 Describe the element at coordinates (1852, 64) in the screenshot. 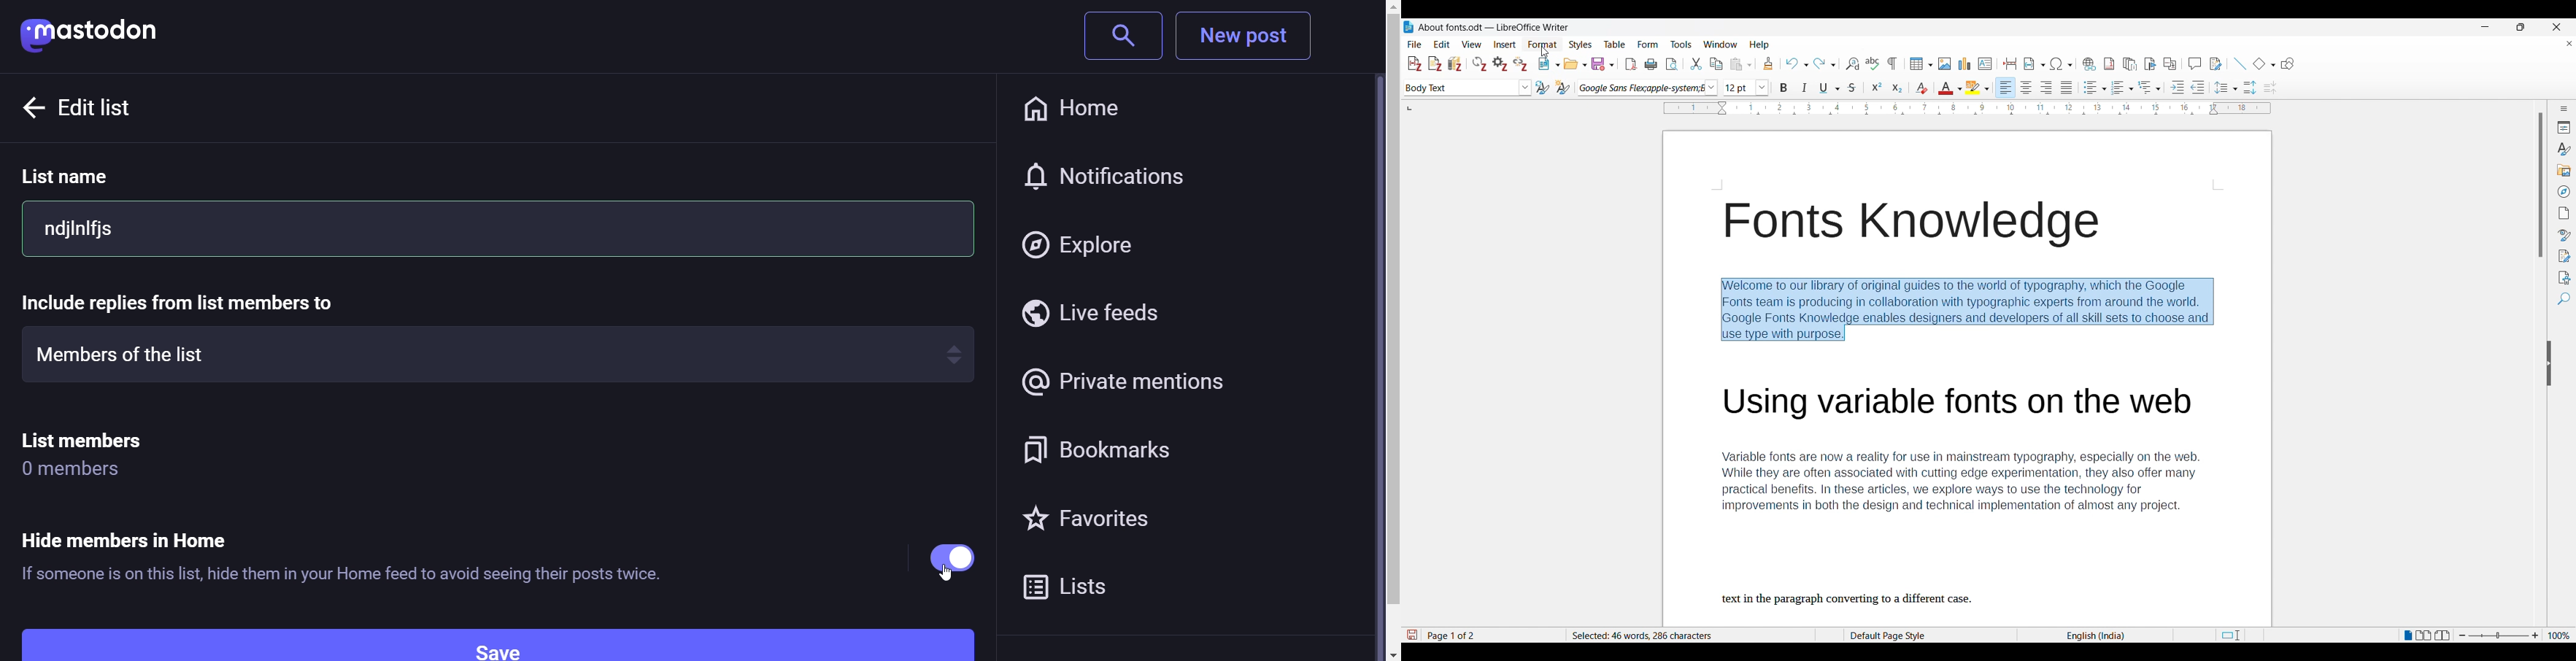

I see `Find and replace` at that location.